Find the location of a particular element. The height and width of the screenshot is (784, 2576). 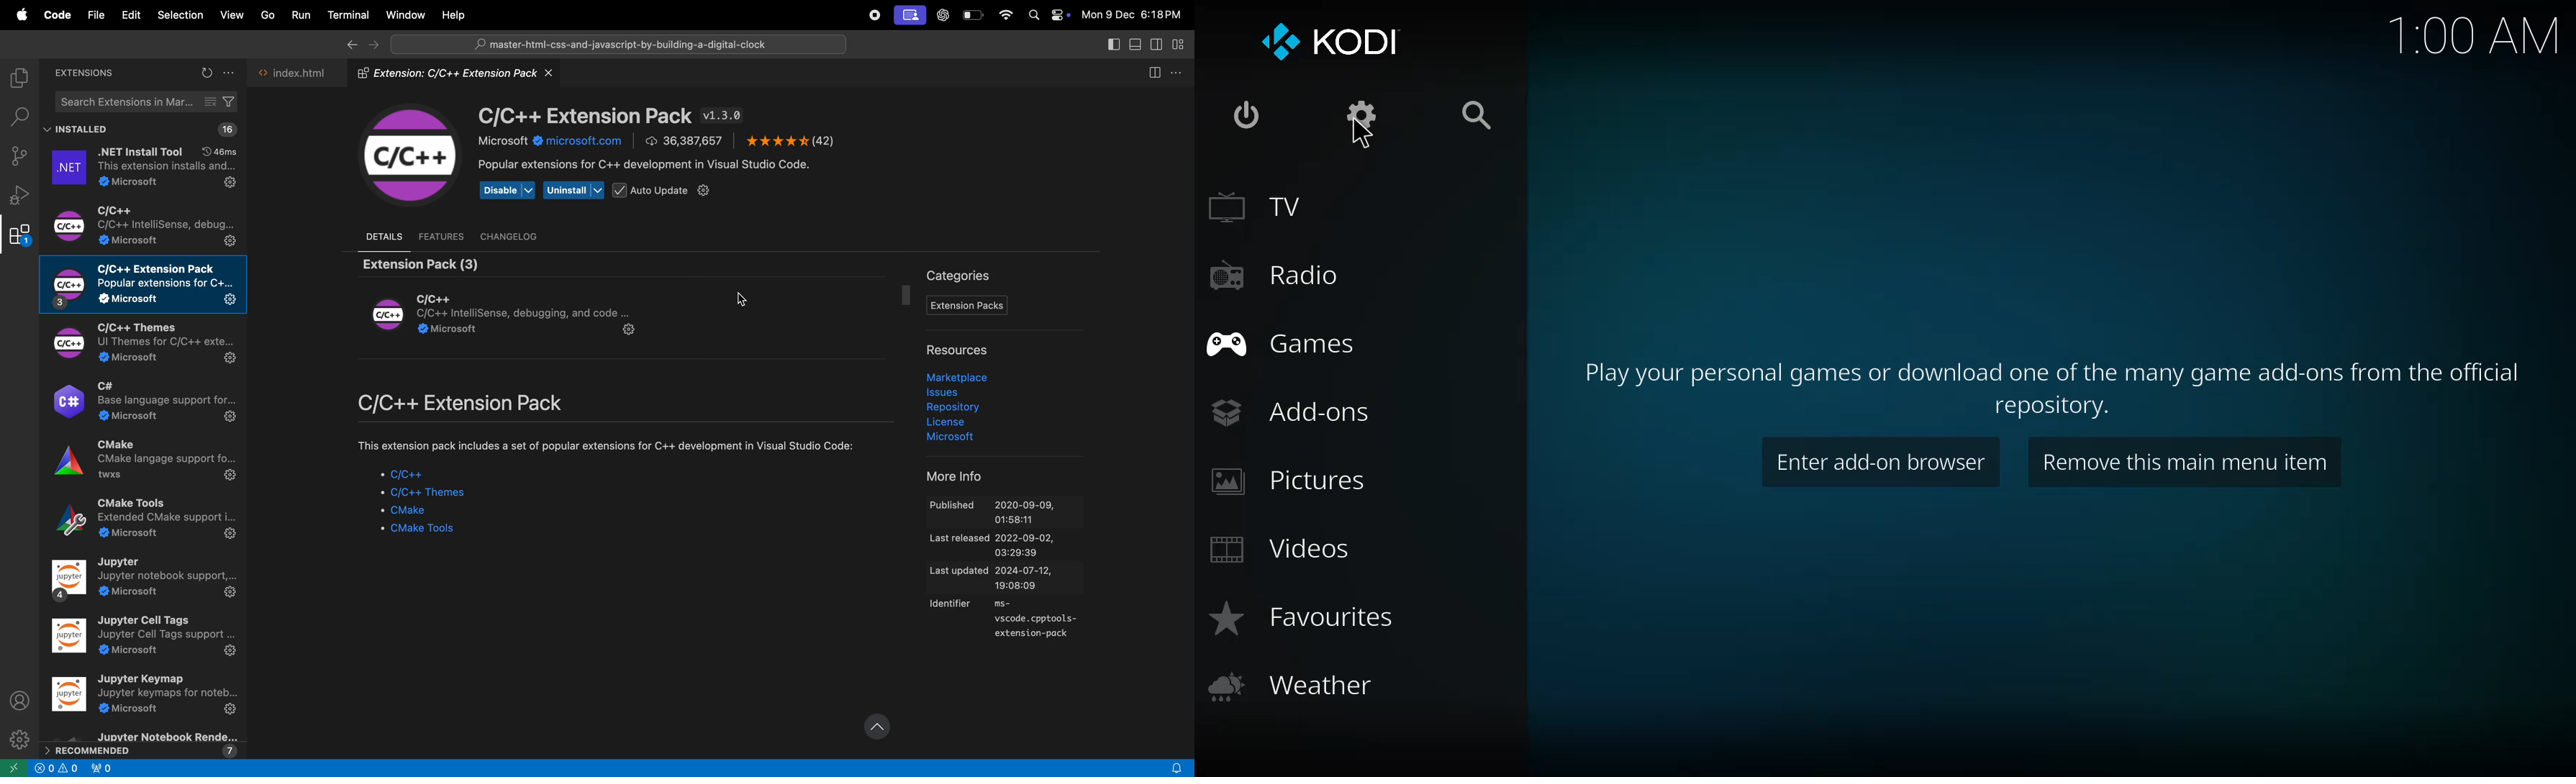

search is located at coordinates (1482, 112).